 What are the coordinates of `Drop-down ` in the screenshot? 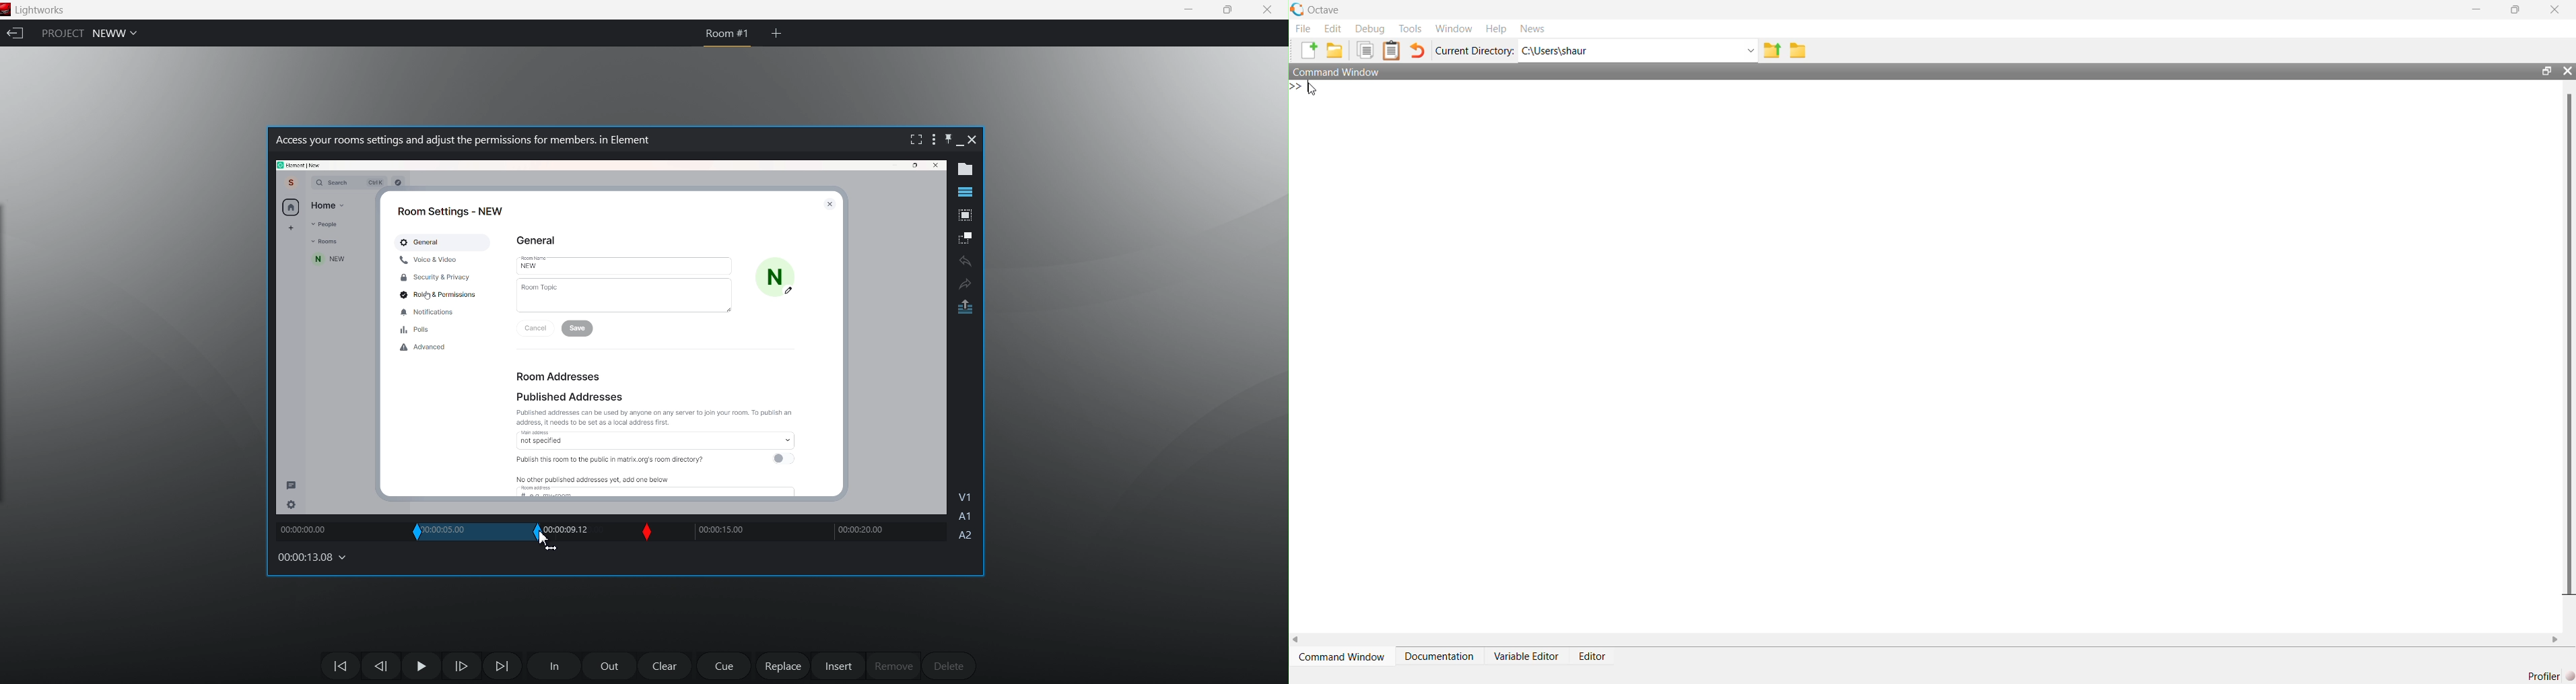 It's located at (1751, 50).